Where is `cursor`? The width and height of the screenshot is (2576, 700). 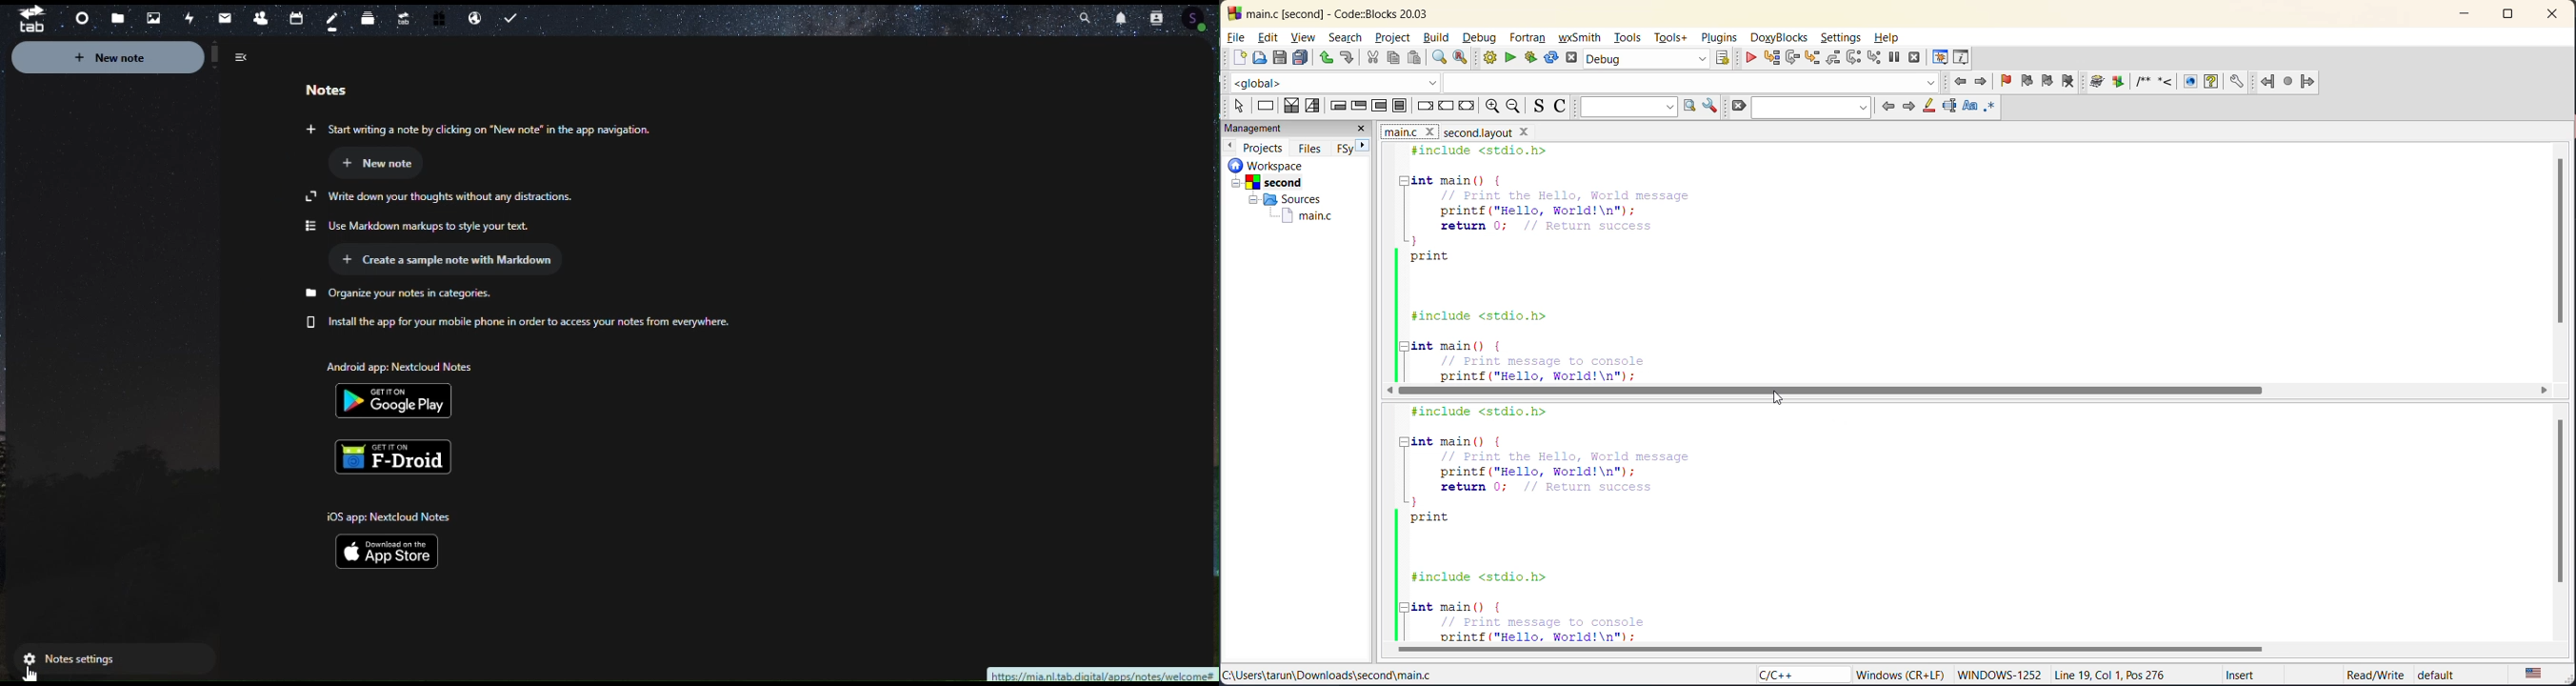
cursor is located at coordinates (1780, 395).